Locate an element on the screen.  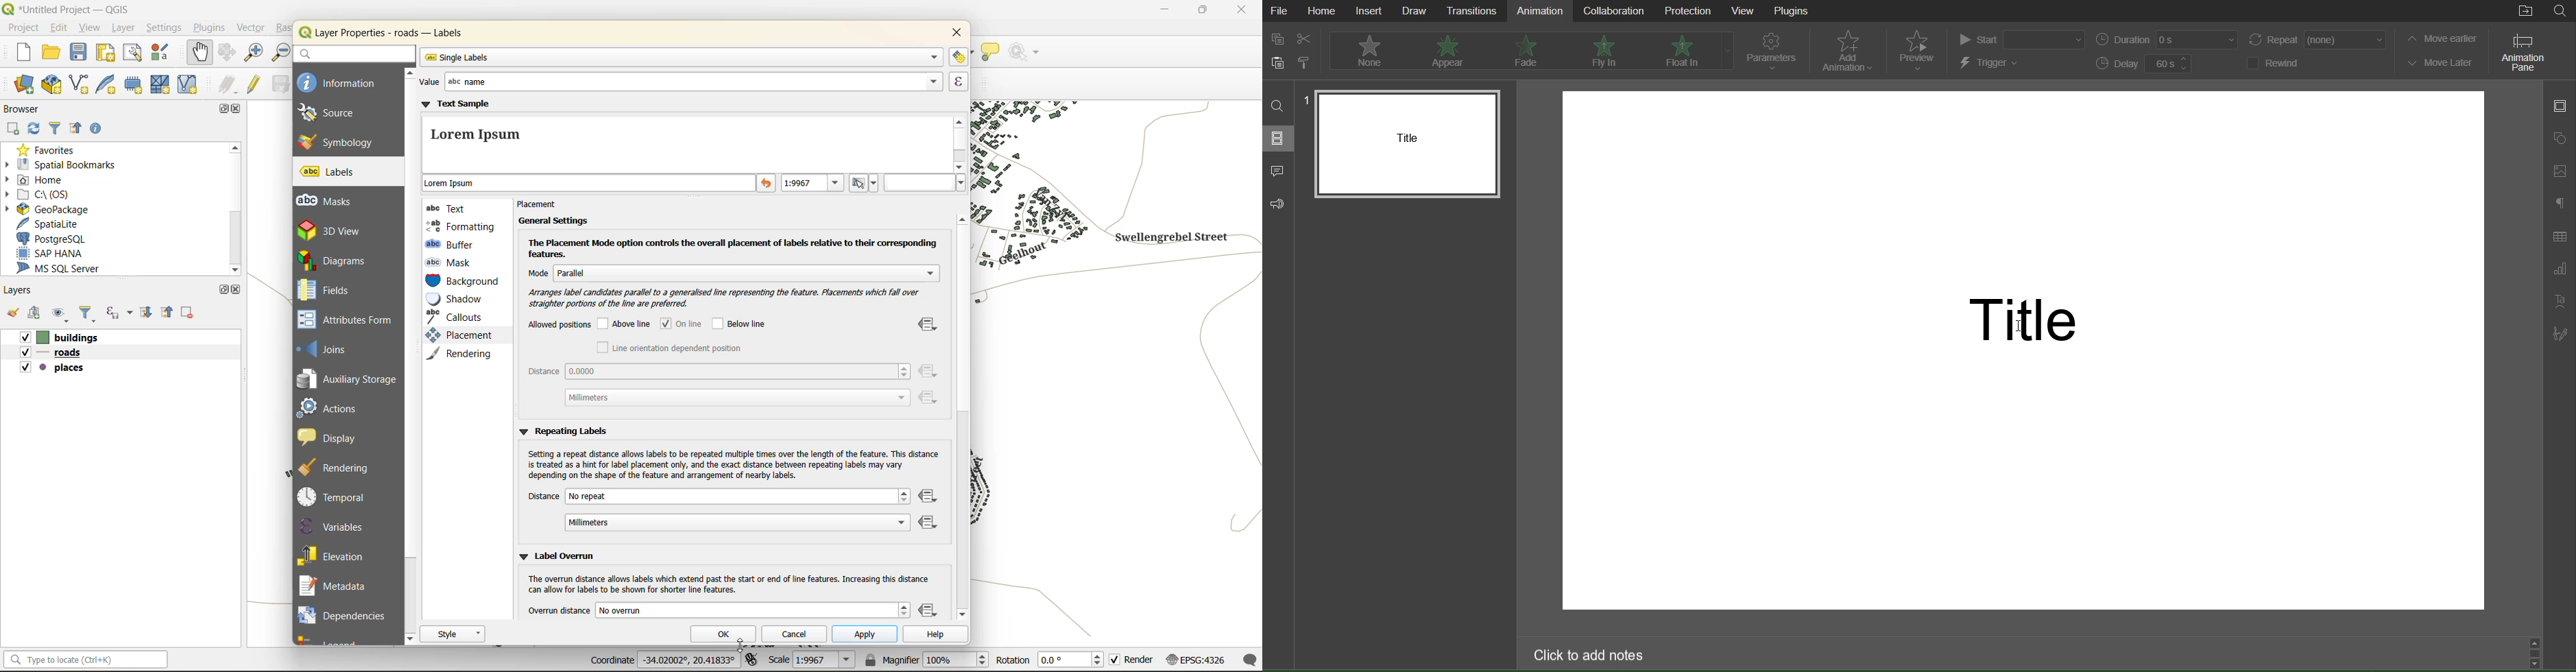
maximize is located at coordinates (225, 110).